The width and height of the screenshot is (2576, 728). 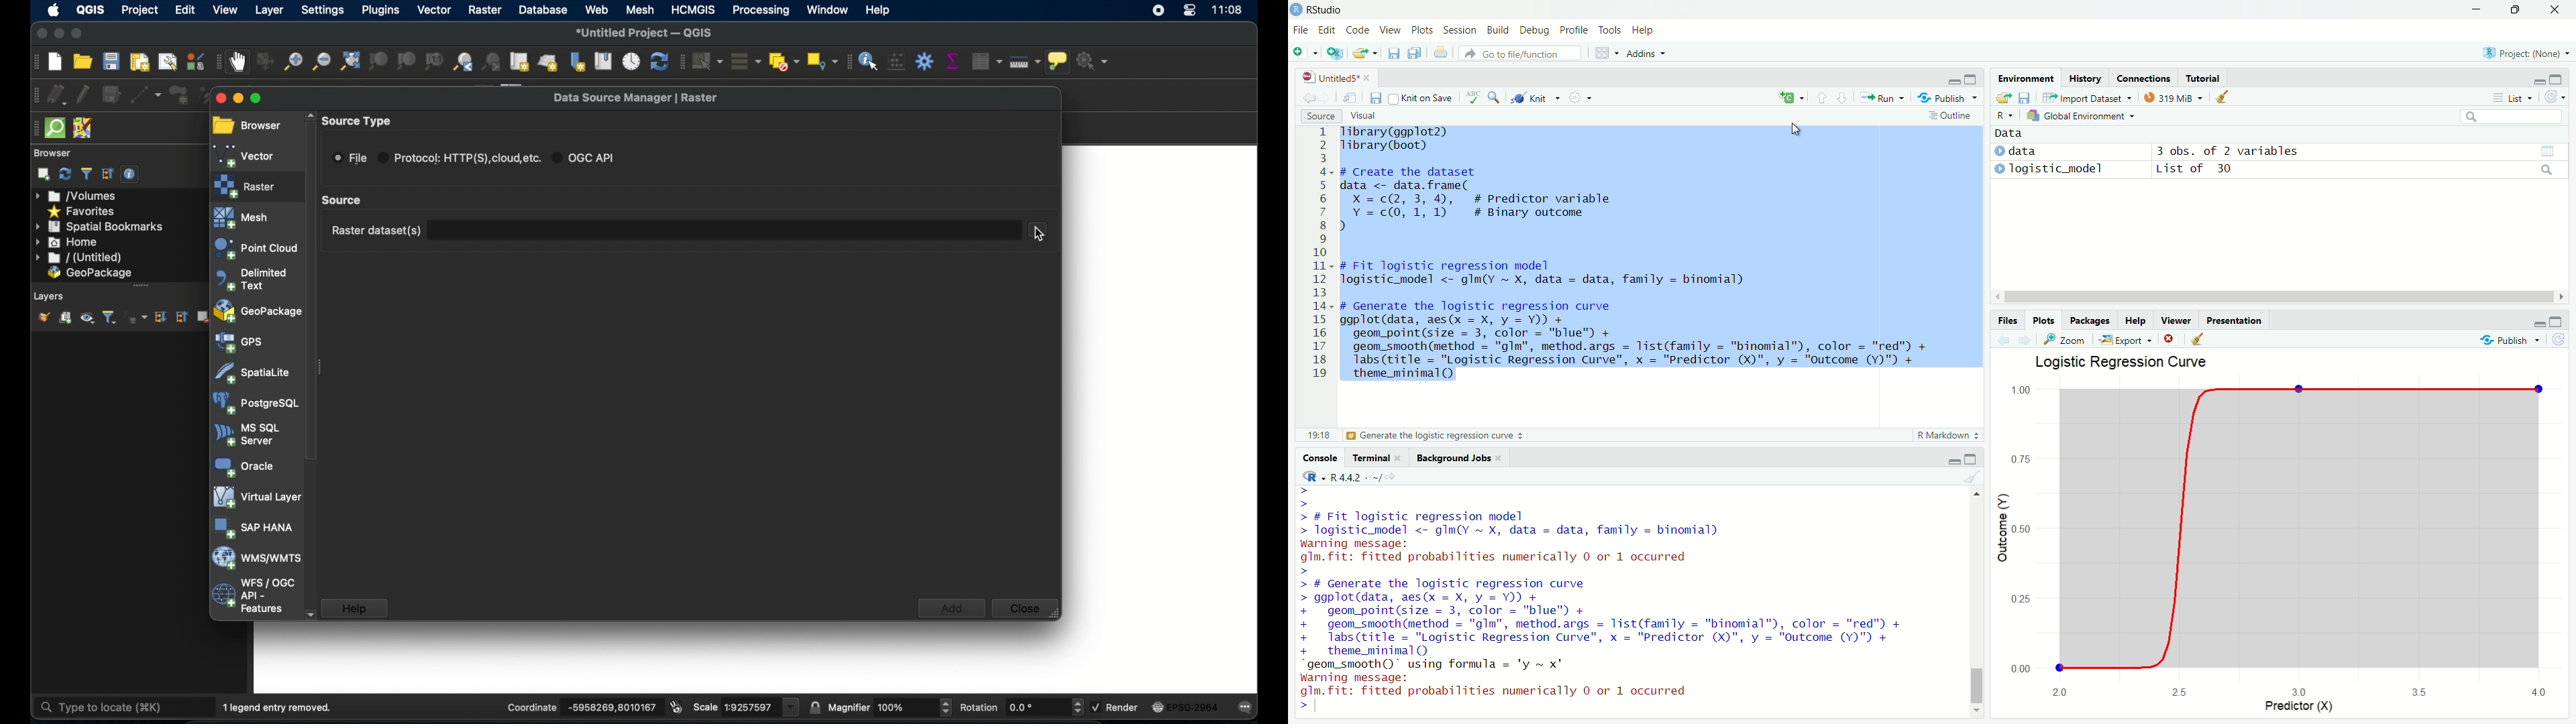 I want to click on File, so click(x=1301, y=29).